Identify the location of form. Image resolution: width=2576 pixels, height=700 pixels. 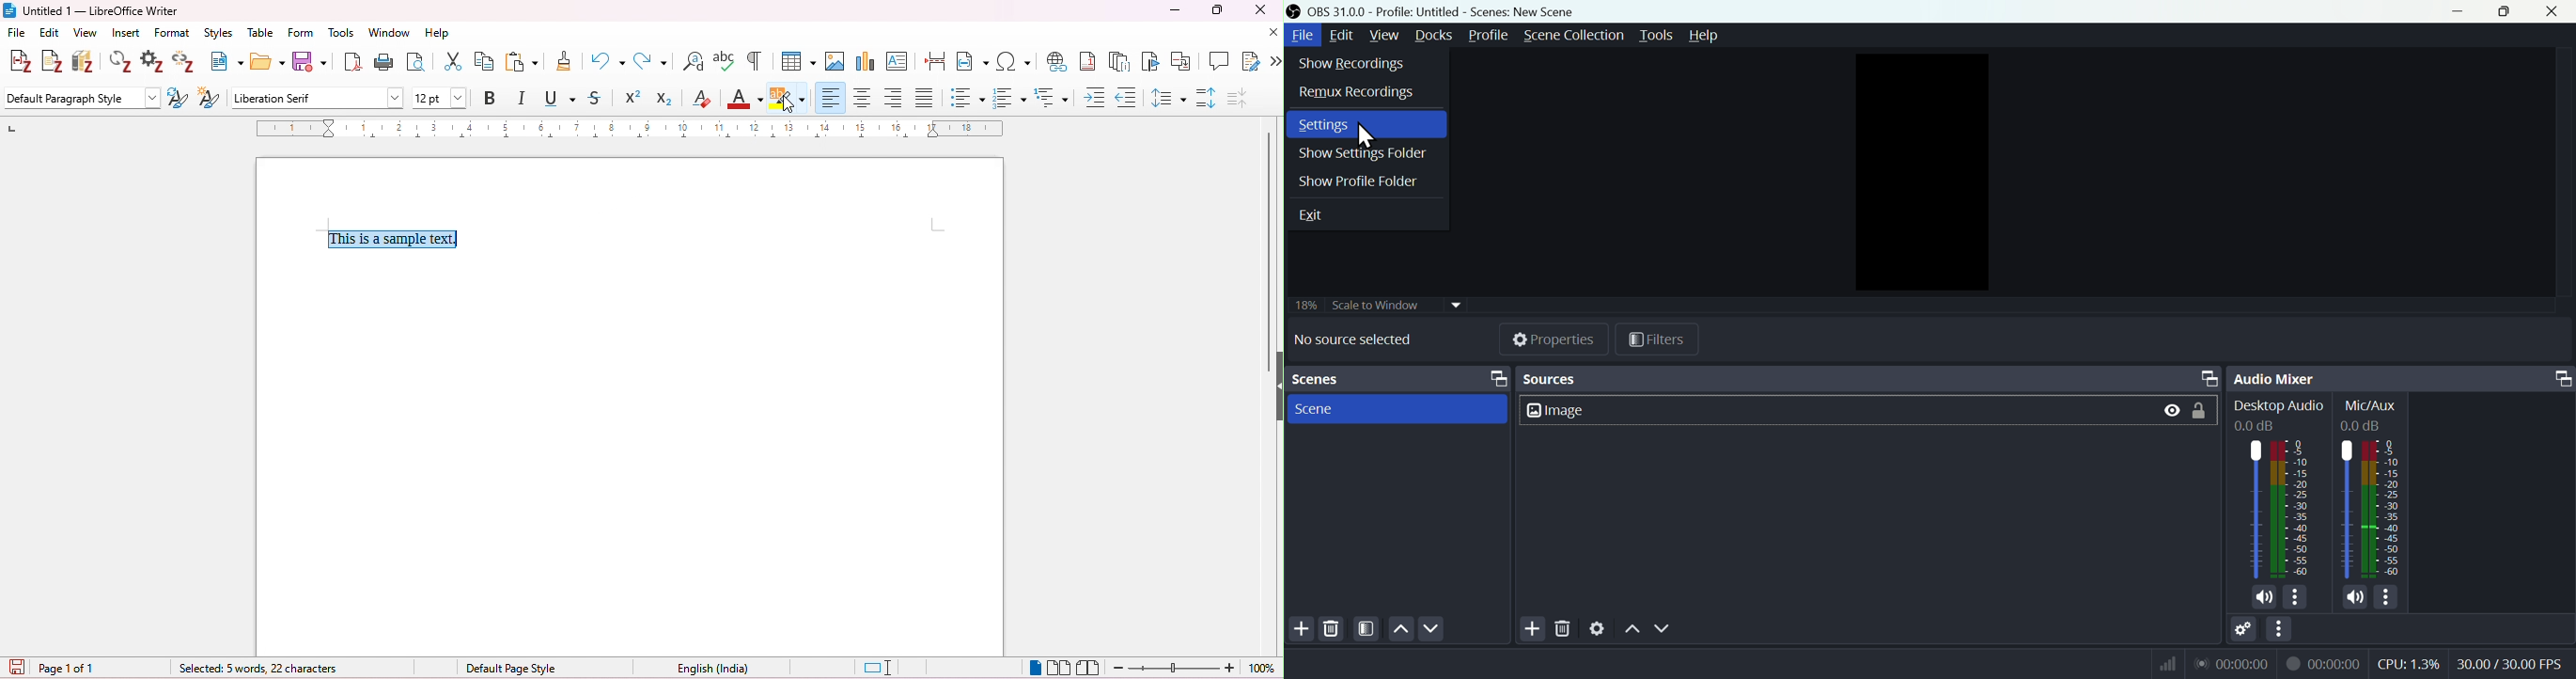
(303, 34).